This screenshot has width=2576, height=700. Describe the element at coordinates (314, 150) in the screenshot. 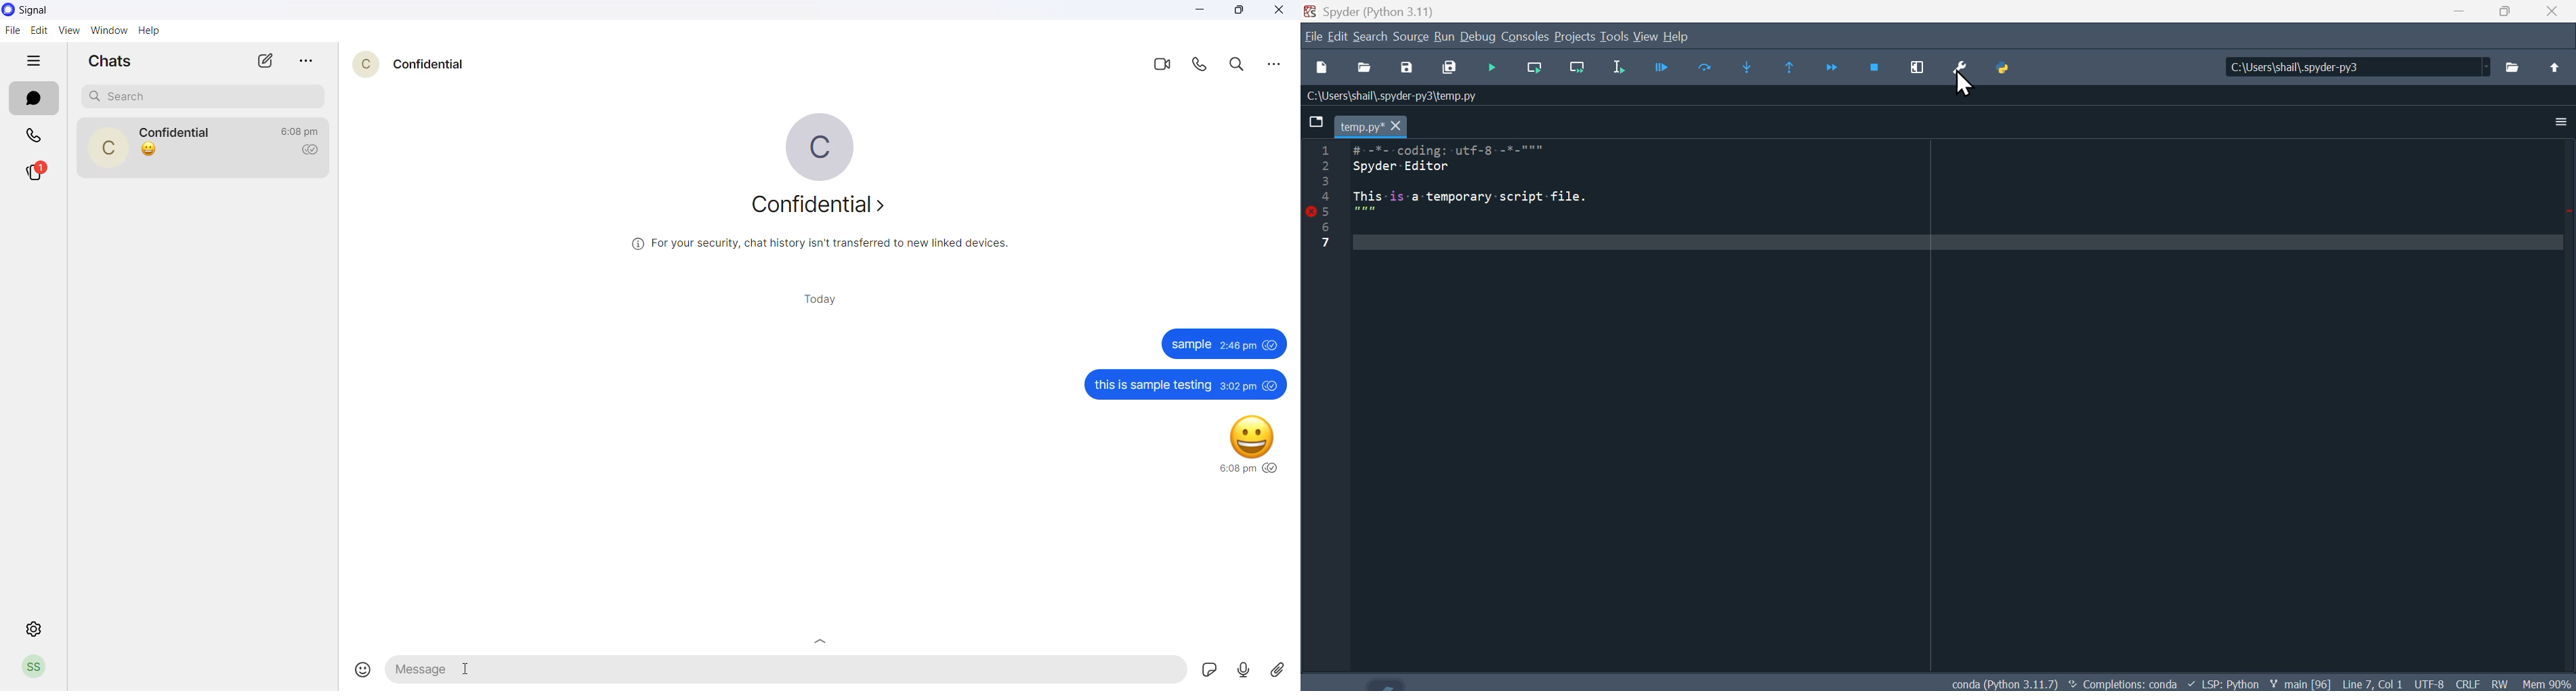

I see `read recipient` at that location.